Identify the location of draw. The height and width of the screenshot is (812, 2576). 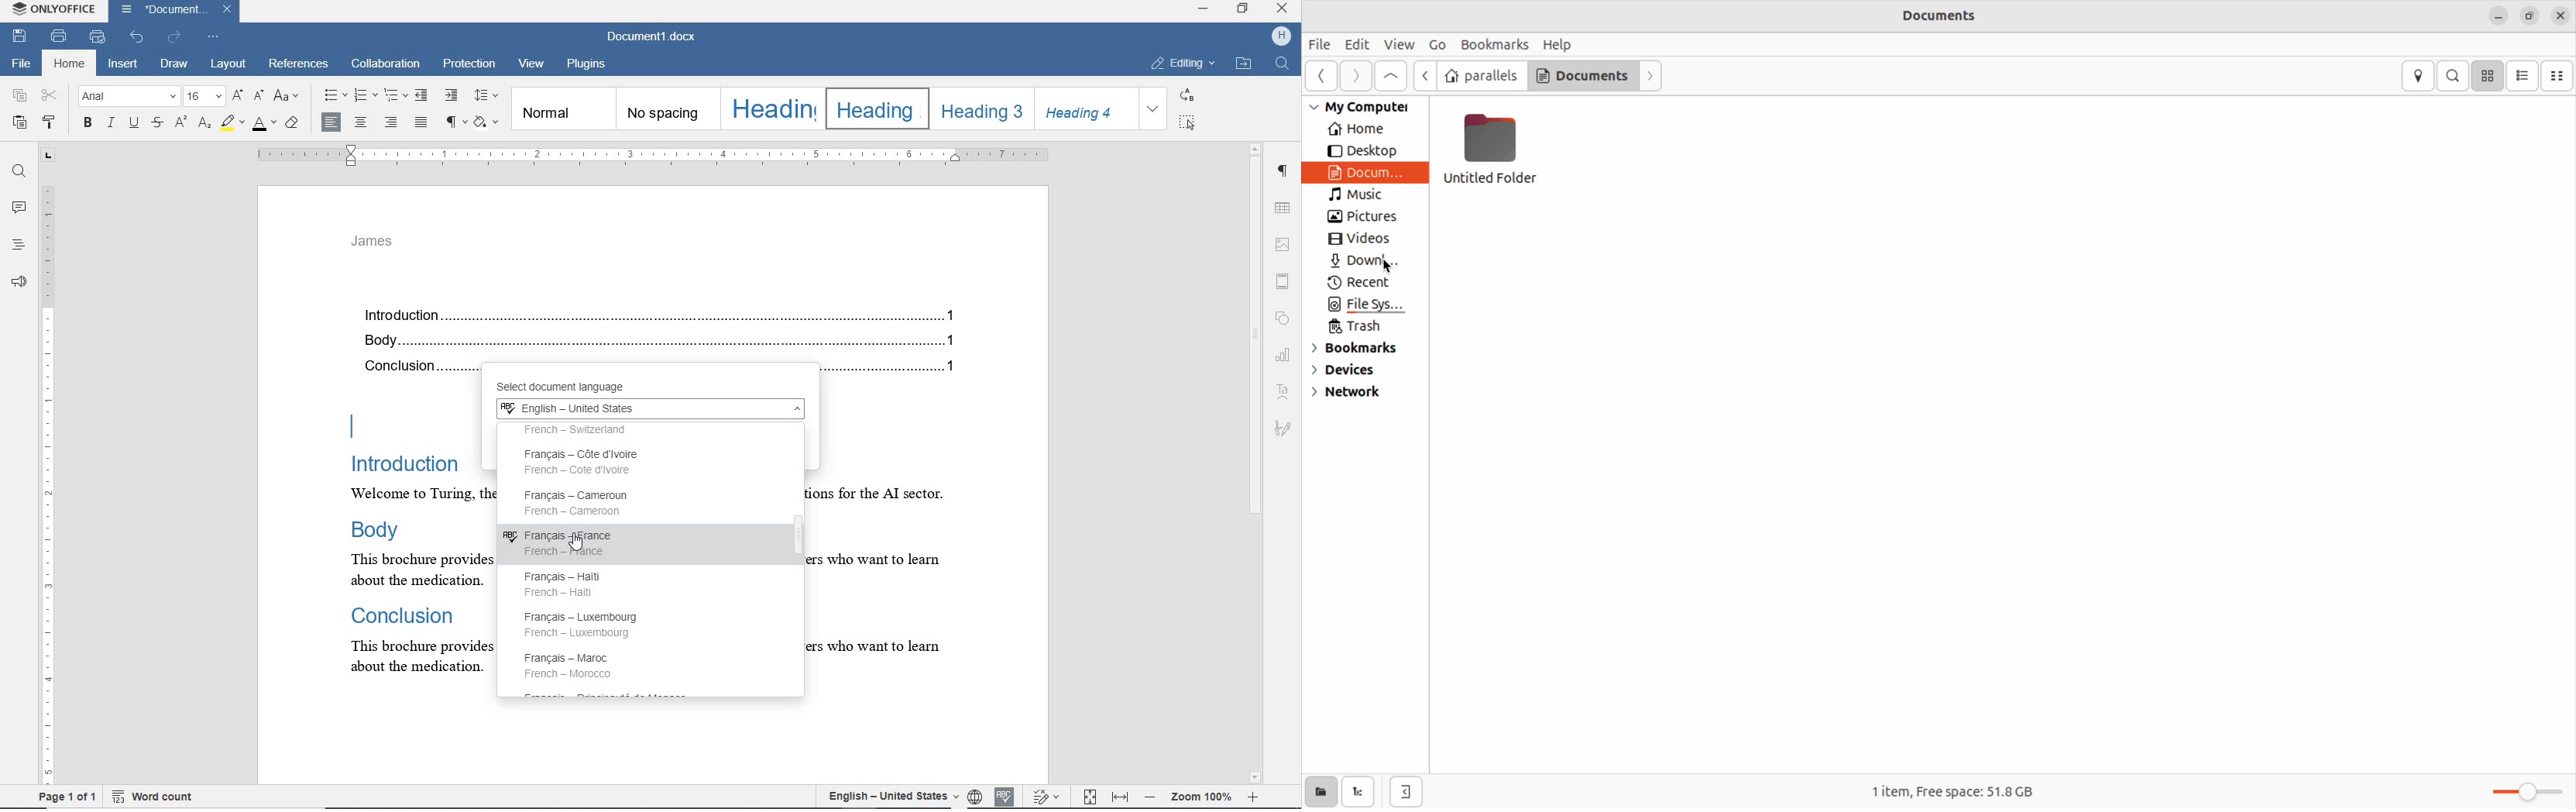
(177, 65).